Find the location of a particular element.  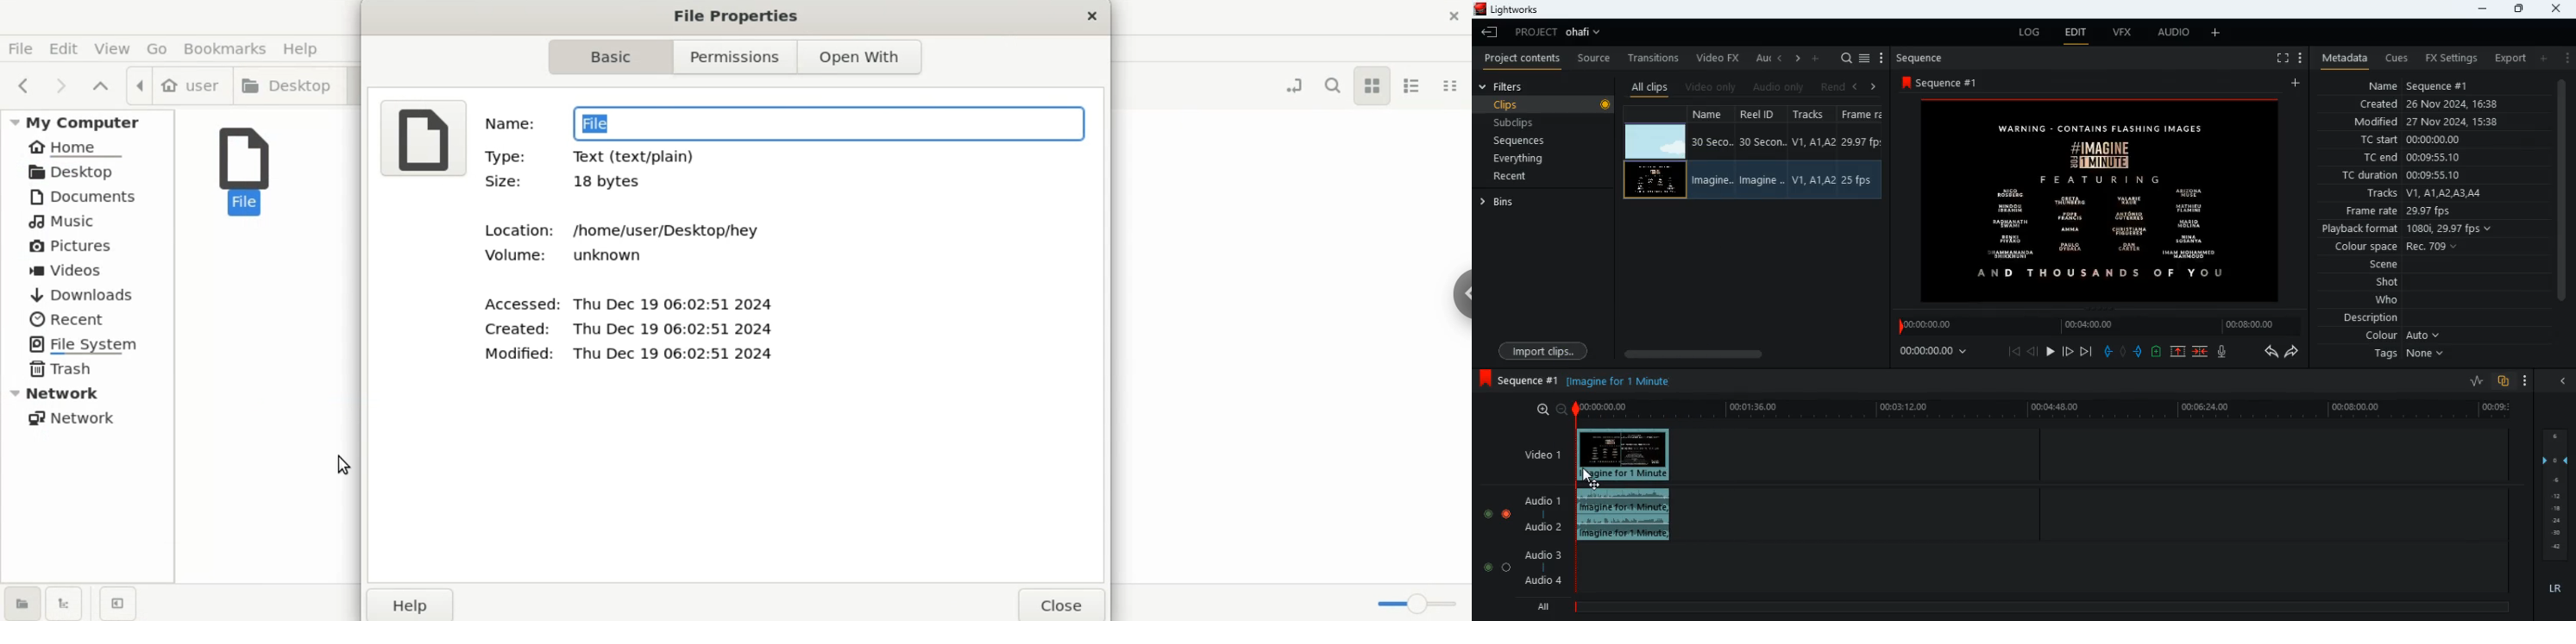

add is located at coordinates (2300, 83).